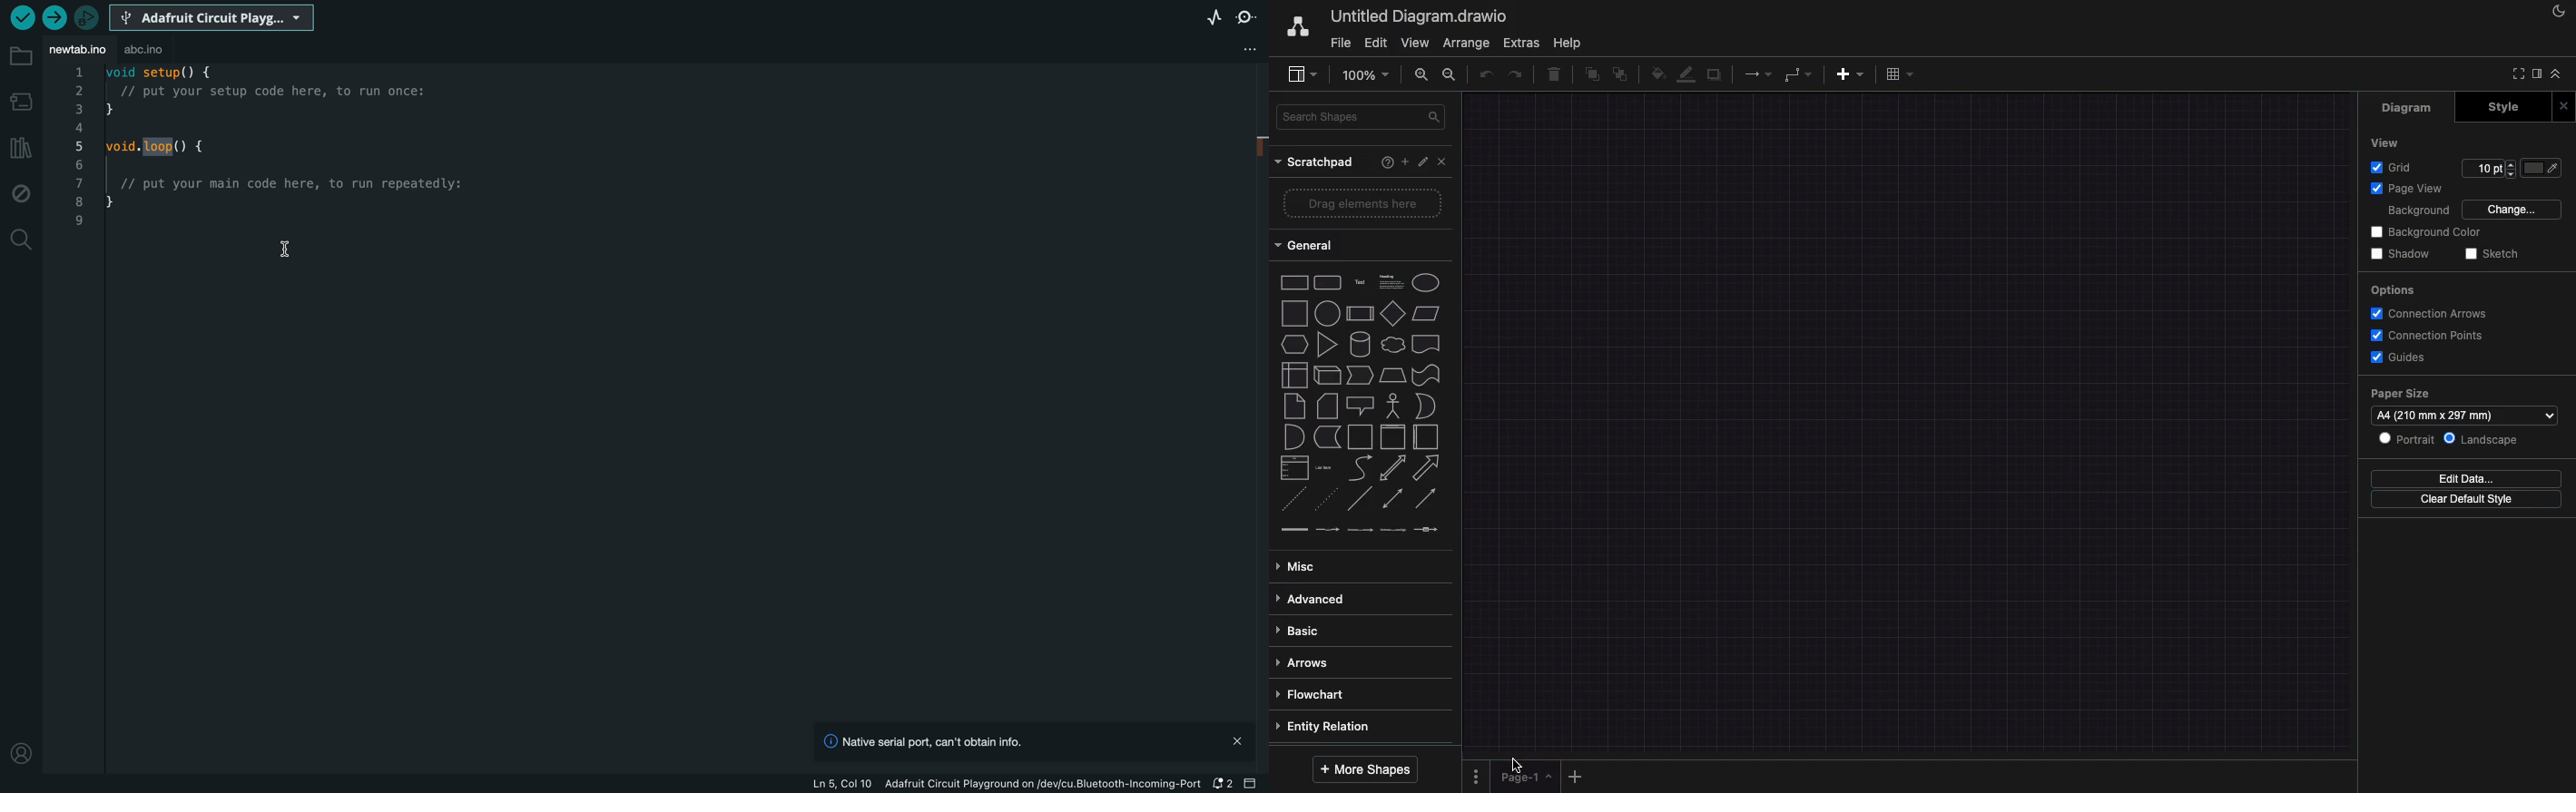  What do you see at coordinates (78, 147) in the screenshot?
I see `line numbers` at bounding box center [78, 147].